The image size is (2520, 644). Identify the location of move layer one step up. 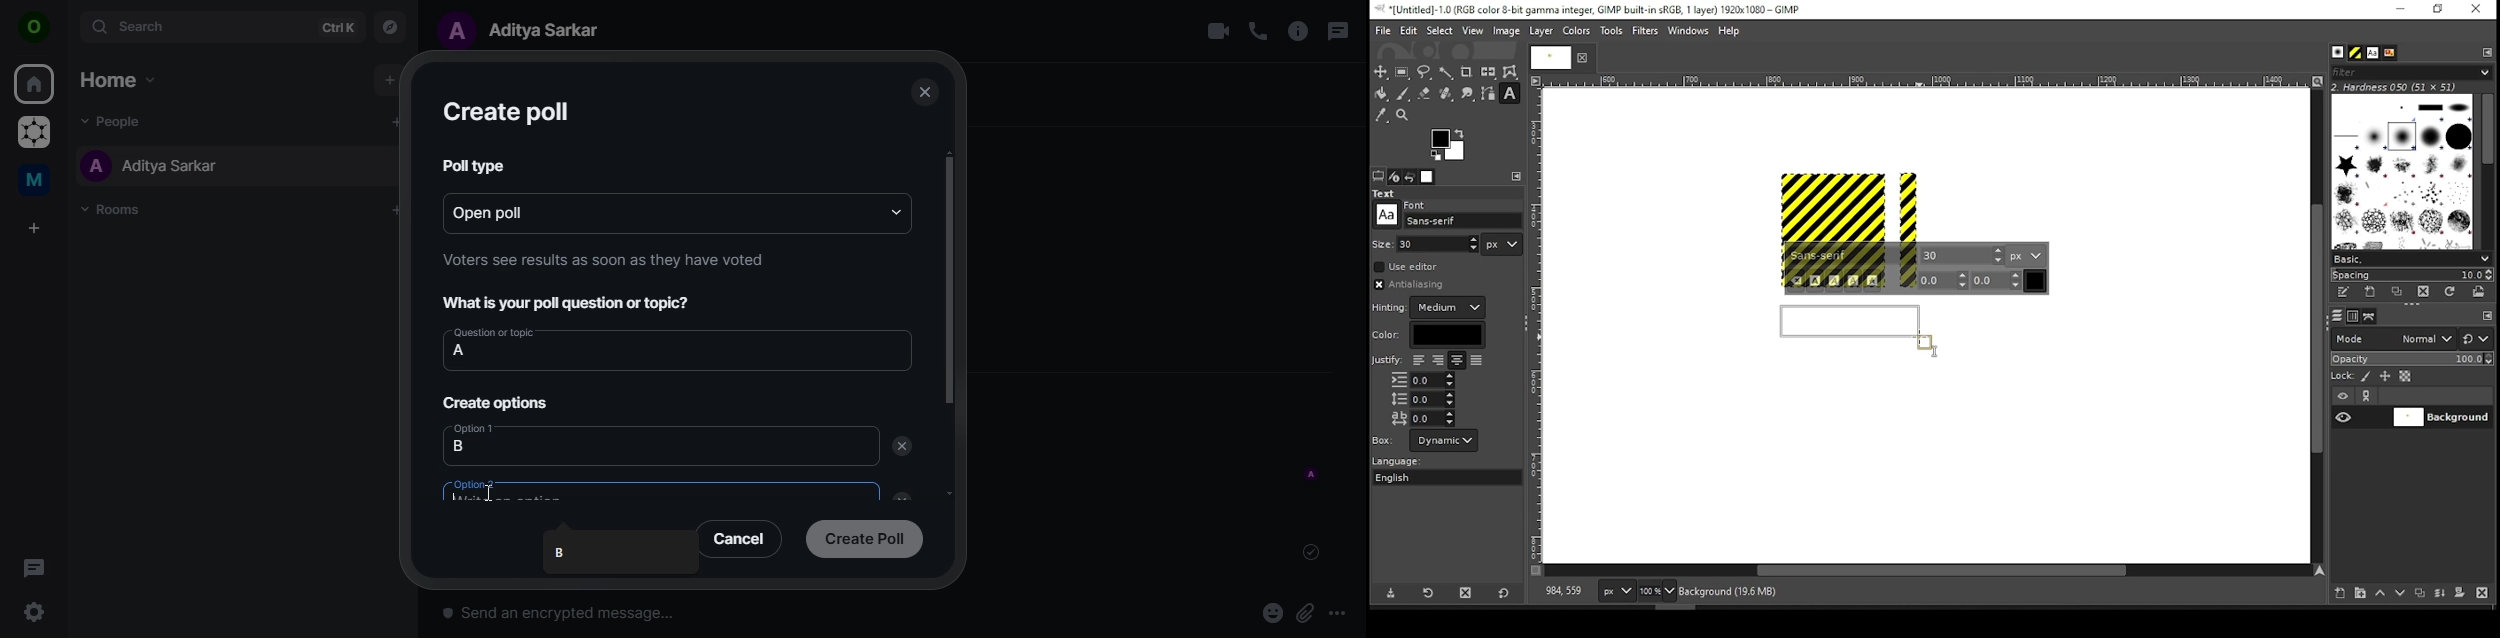
(2381, 595).